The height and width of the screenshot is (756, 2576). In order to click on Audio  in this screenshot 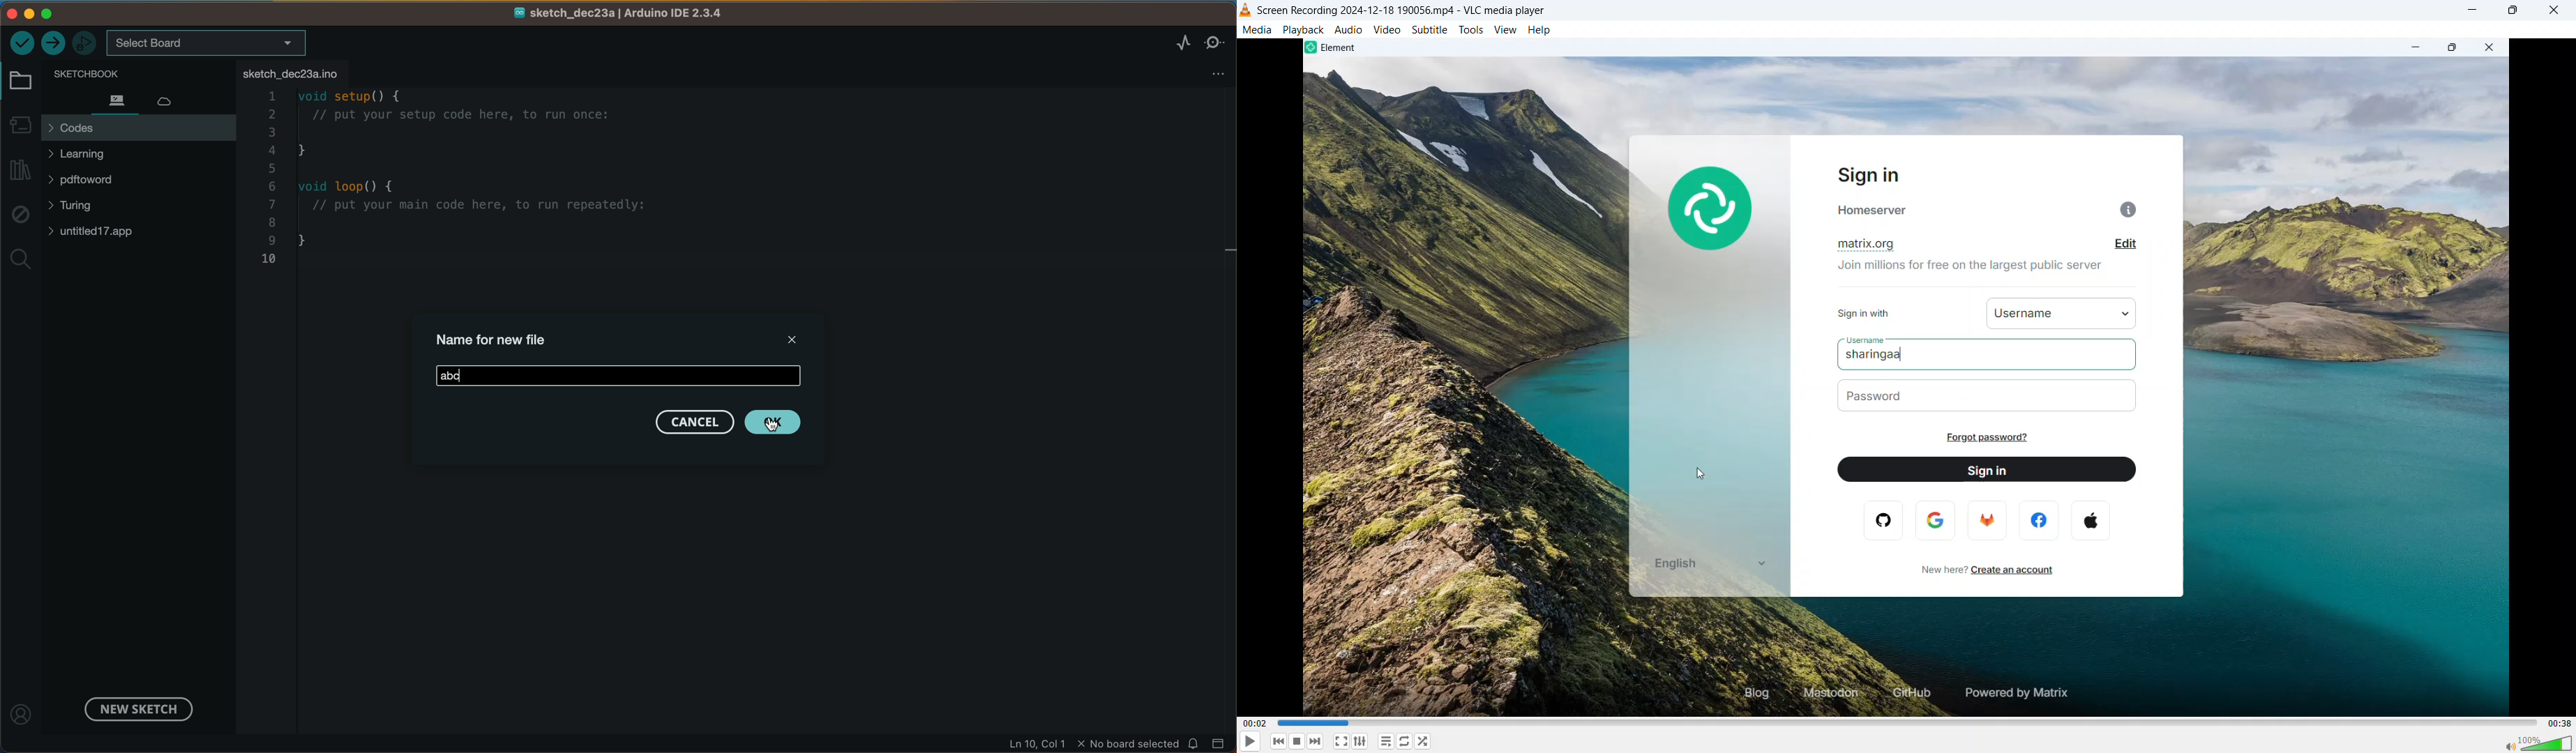, I will do `click(1349, 29)`.